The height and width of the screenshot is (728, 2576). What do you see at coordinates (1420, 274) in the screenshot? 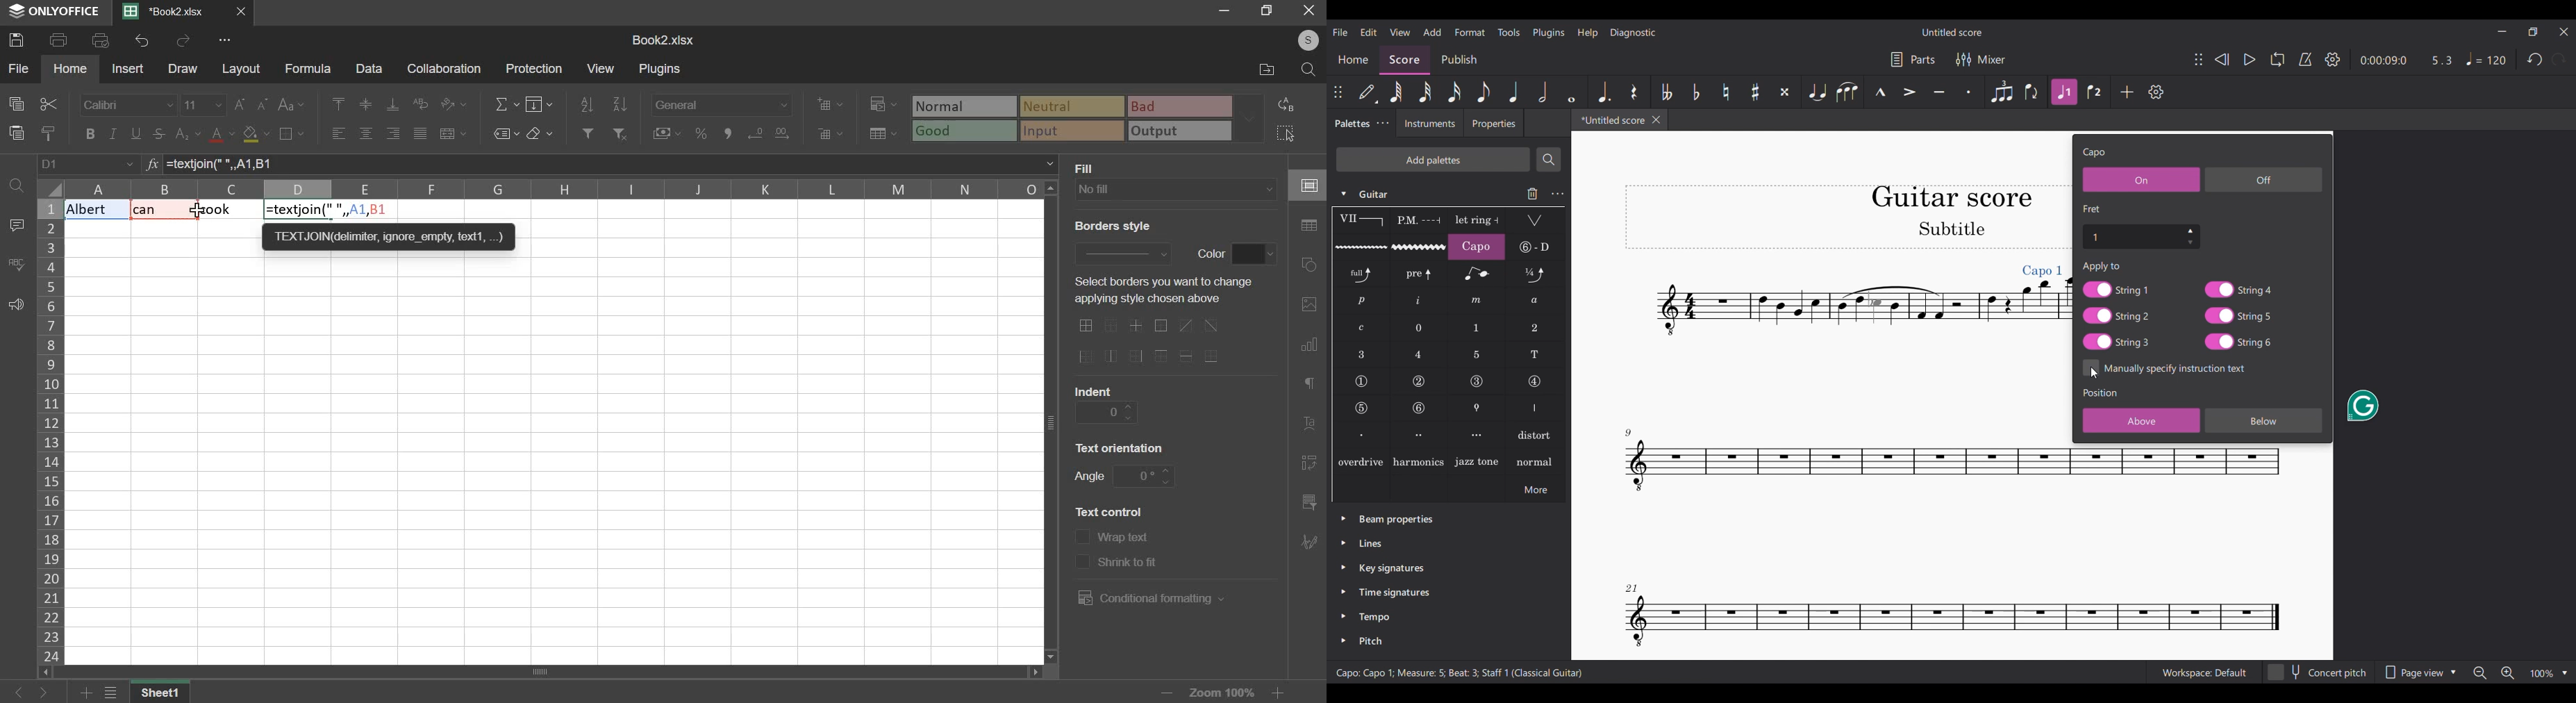
I see `Pre-bend` at bounding box center [1420, 274].